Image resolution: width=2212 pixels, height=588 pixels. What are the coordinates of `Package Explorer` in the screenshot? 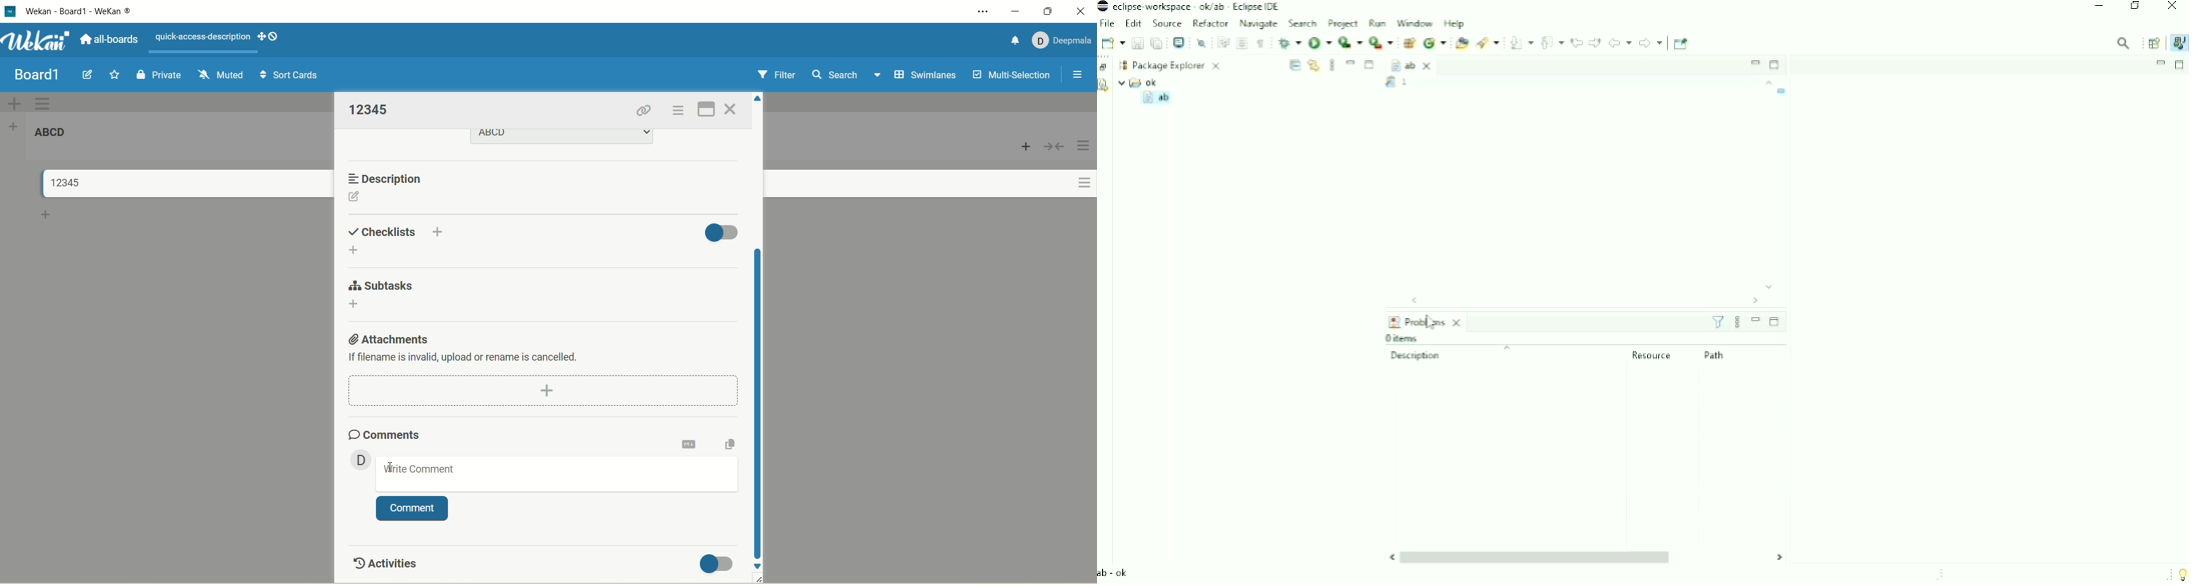 It's located at (1177, 65).